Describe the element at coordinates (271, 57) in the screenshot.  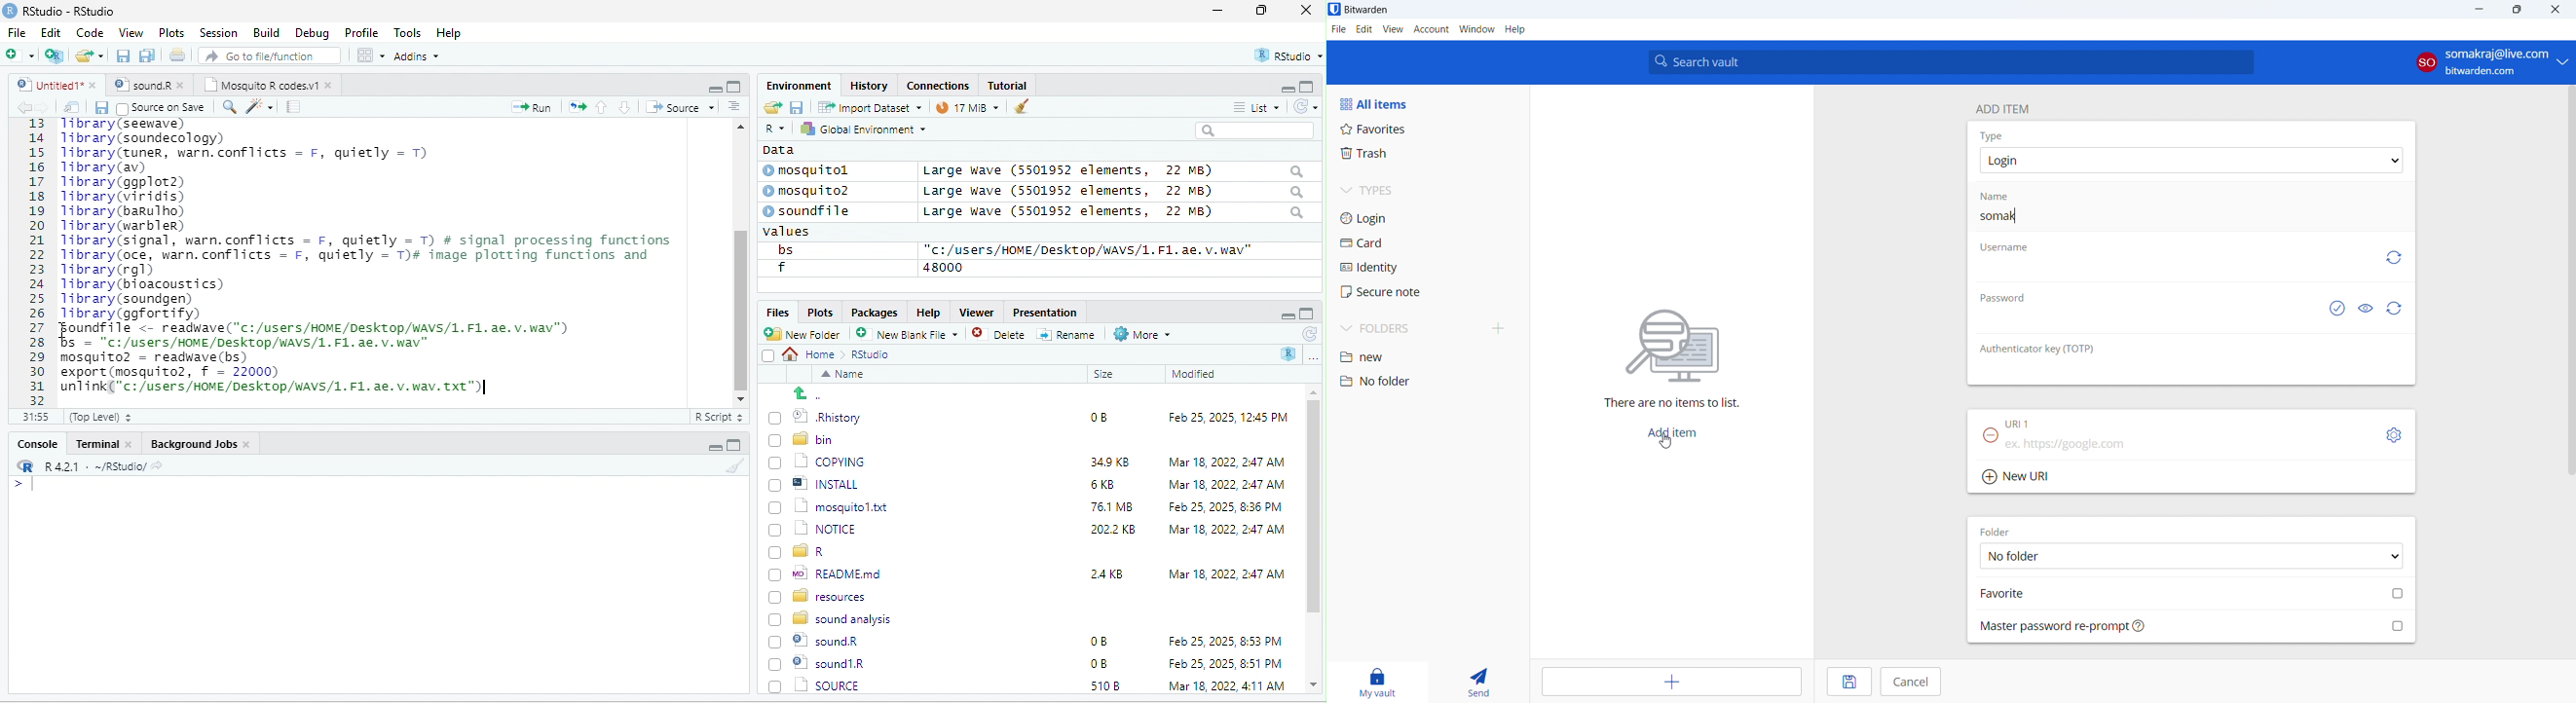
I see `” Go to file/function` at that location.